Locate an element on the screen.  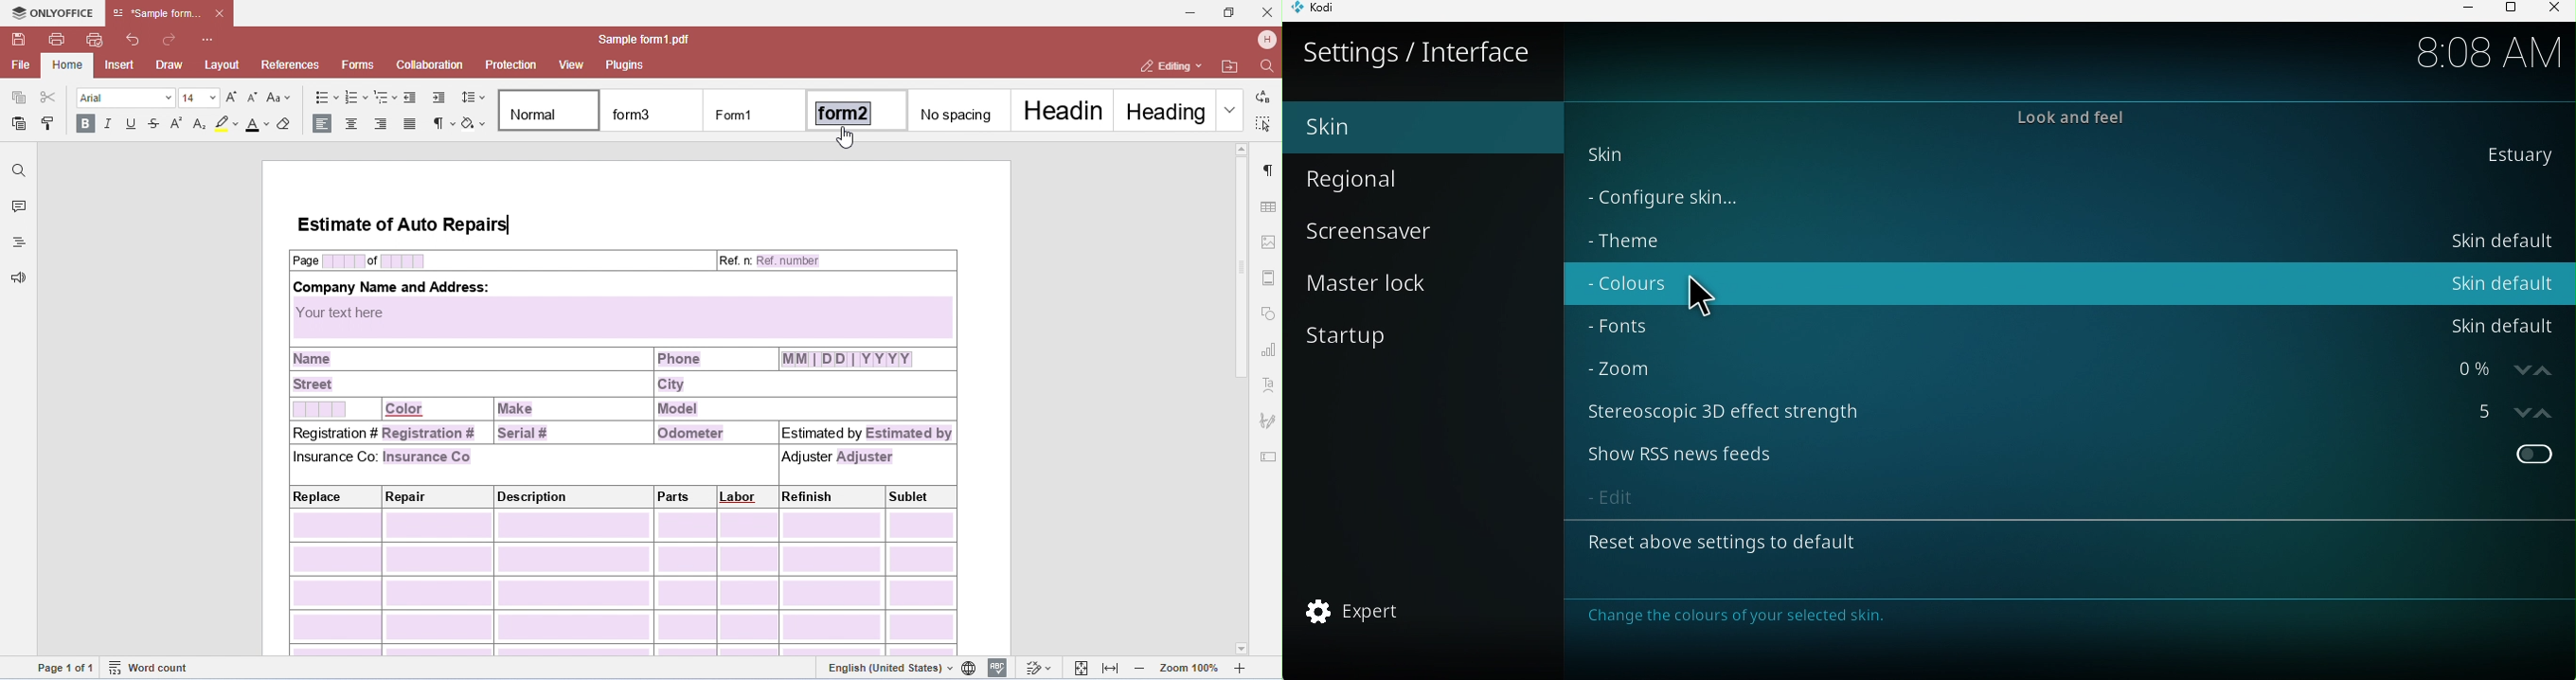
Stereoscopic 3D effect strength is located at coordinates (2066, 415).